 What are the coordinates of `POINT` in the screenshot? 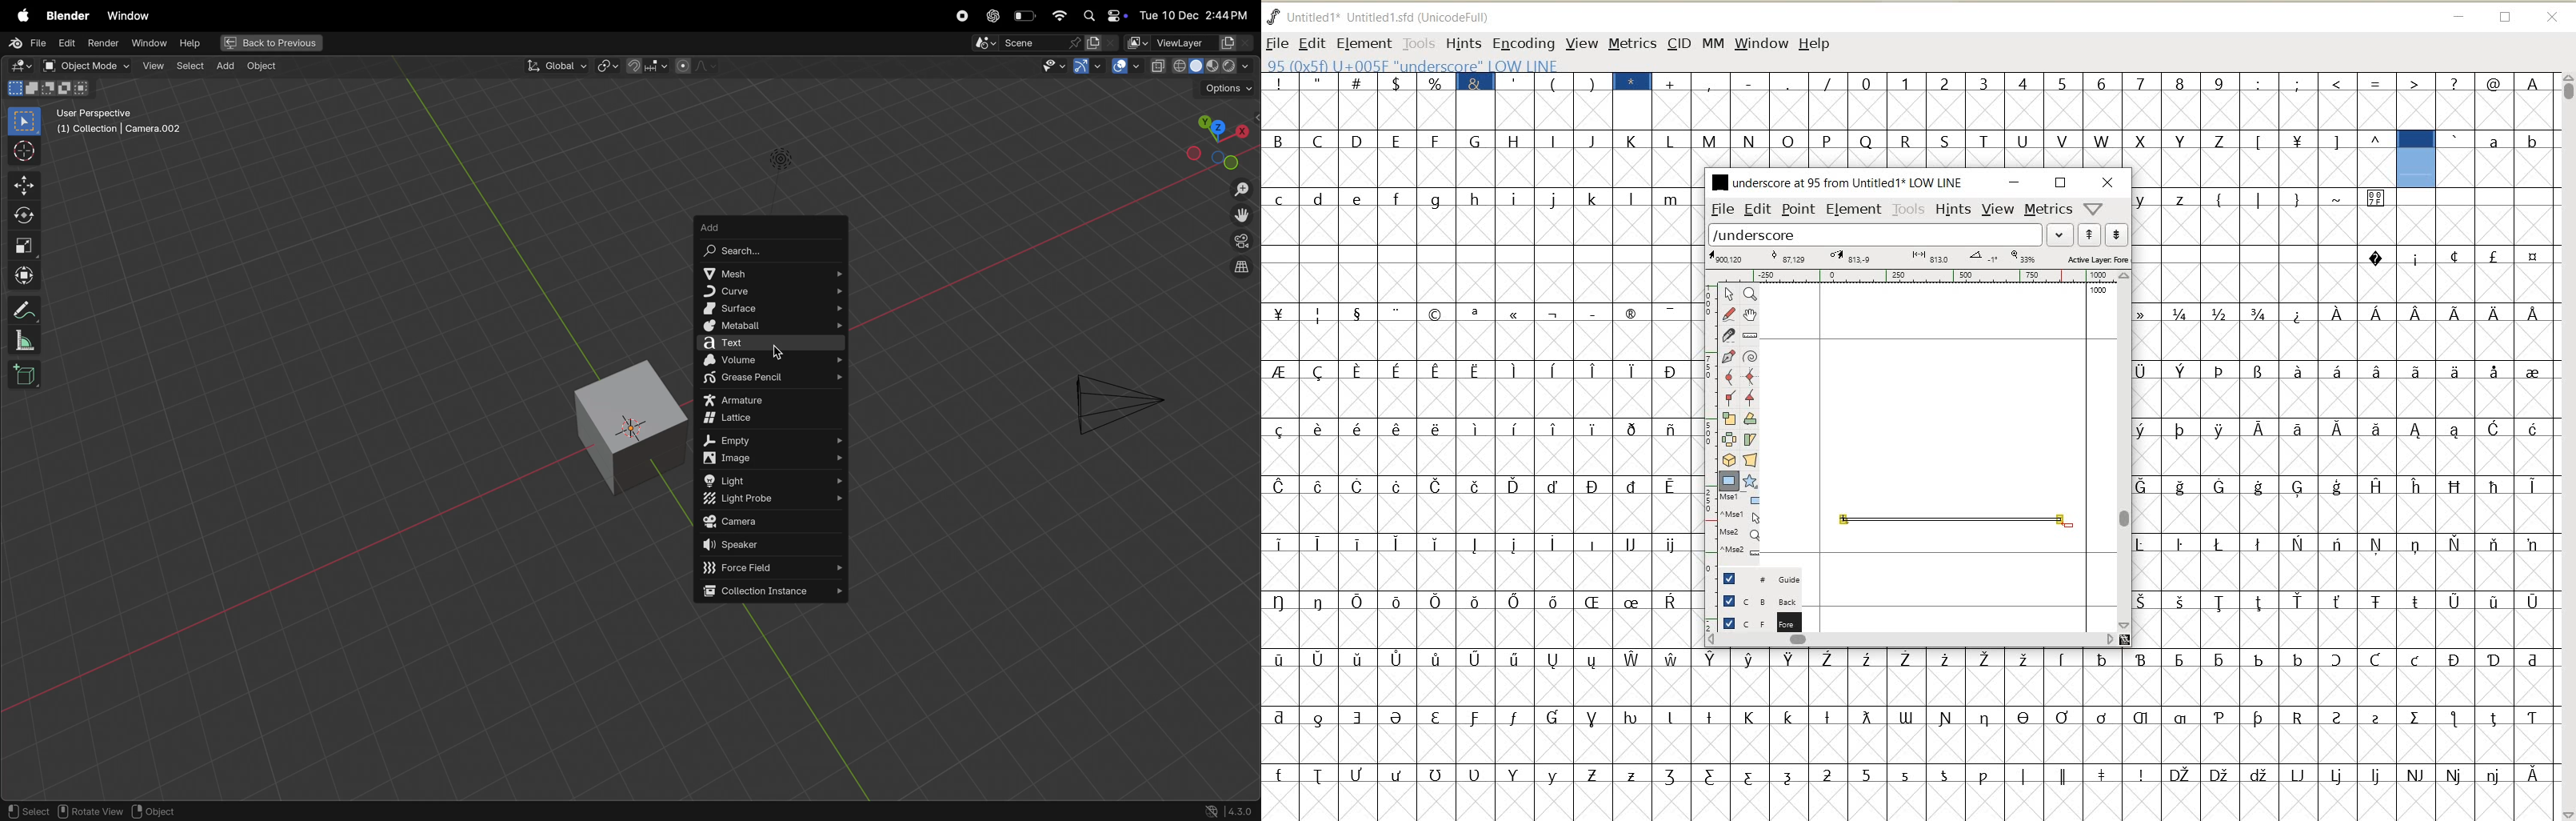 It's located at (1799, 211).